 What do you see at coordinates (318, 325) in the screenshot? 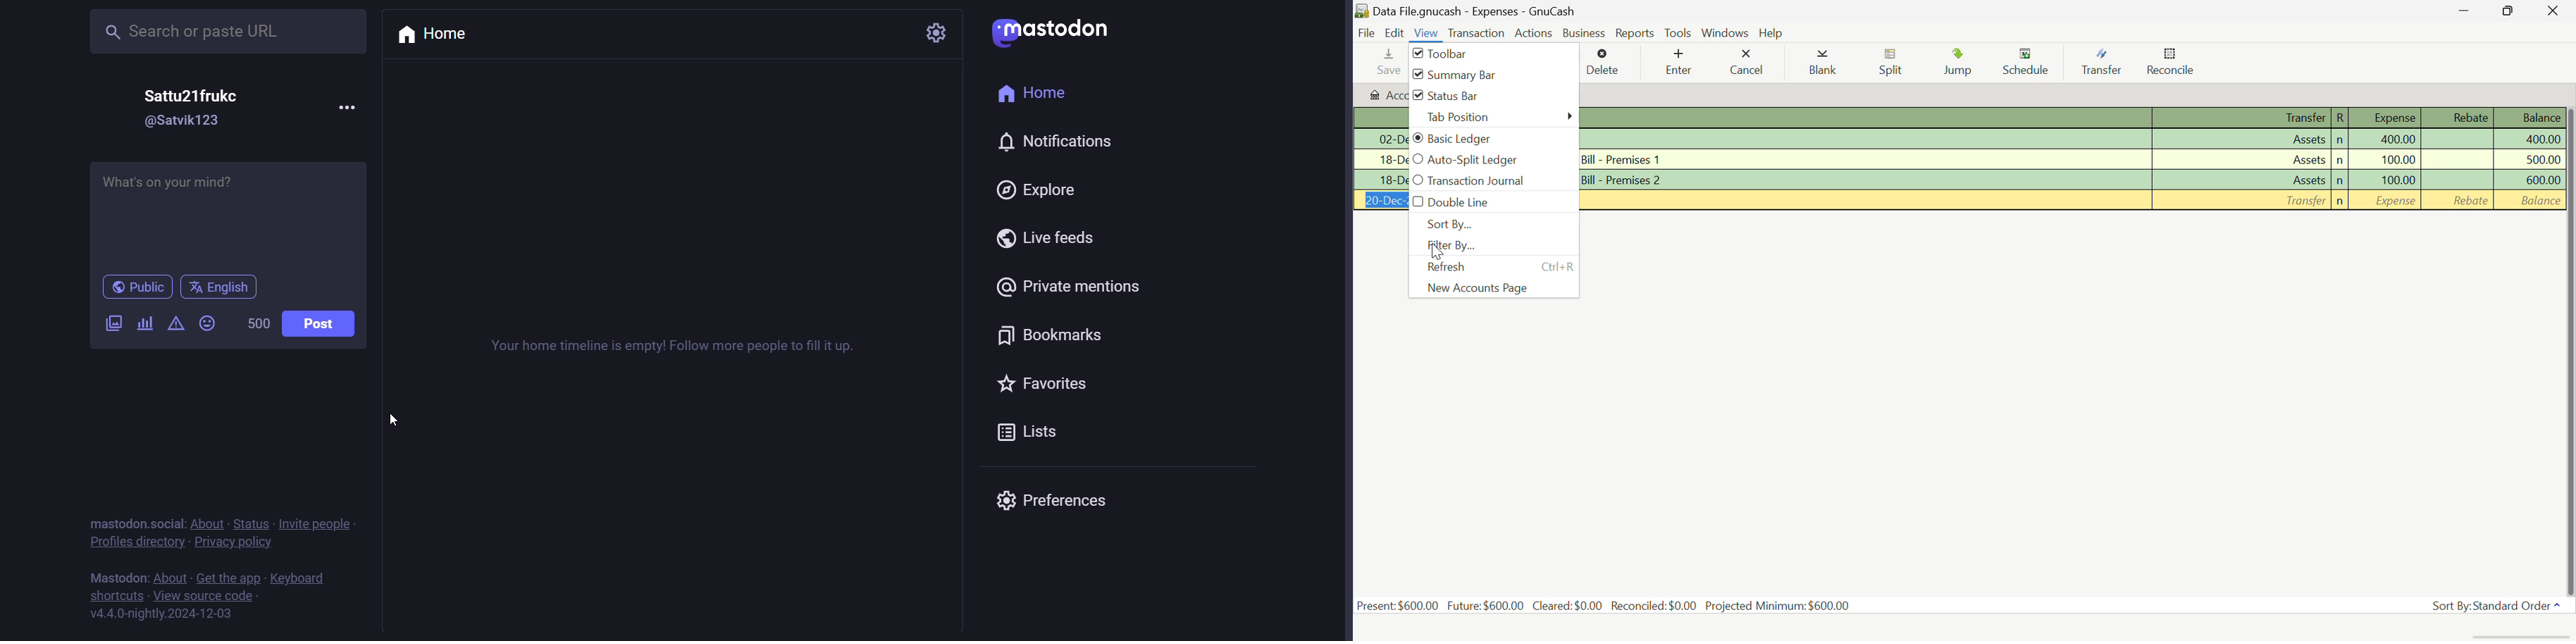
I see `post` at bounding box center [318, 325].